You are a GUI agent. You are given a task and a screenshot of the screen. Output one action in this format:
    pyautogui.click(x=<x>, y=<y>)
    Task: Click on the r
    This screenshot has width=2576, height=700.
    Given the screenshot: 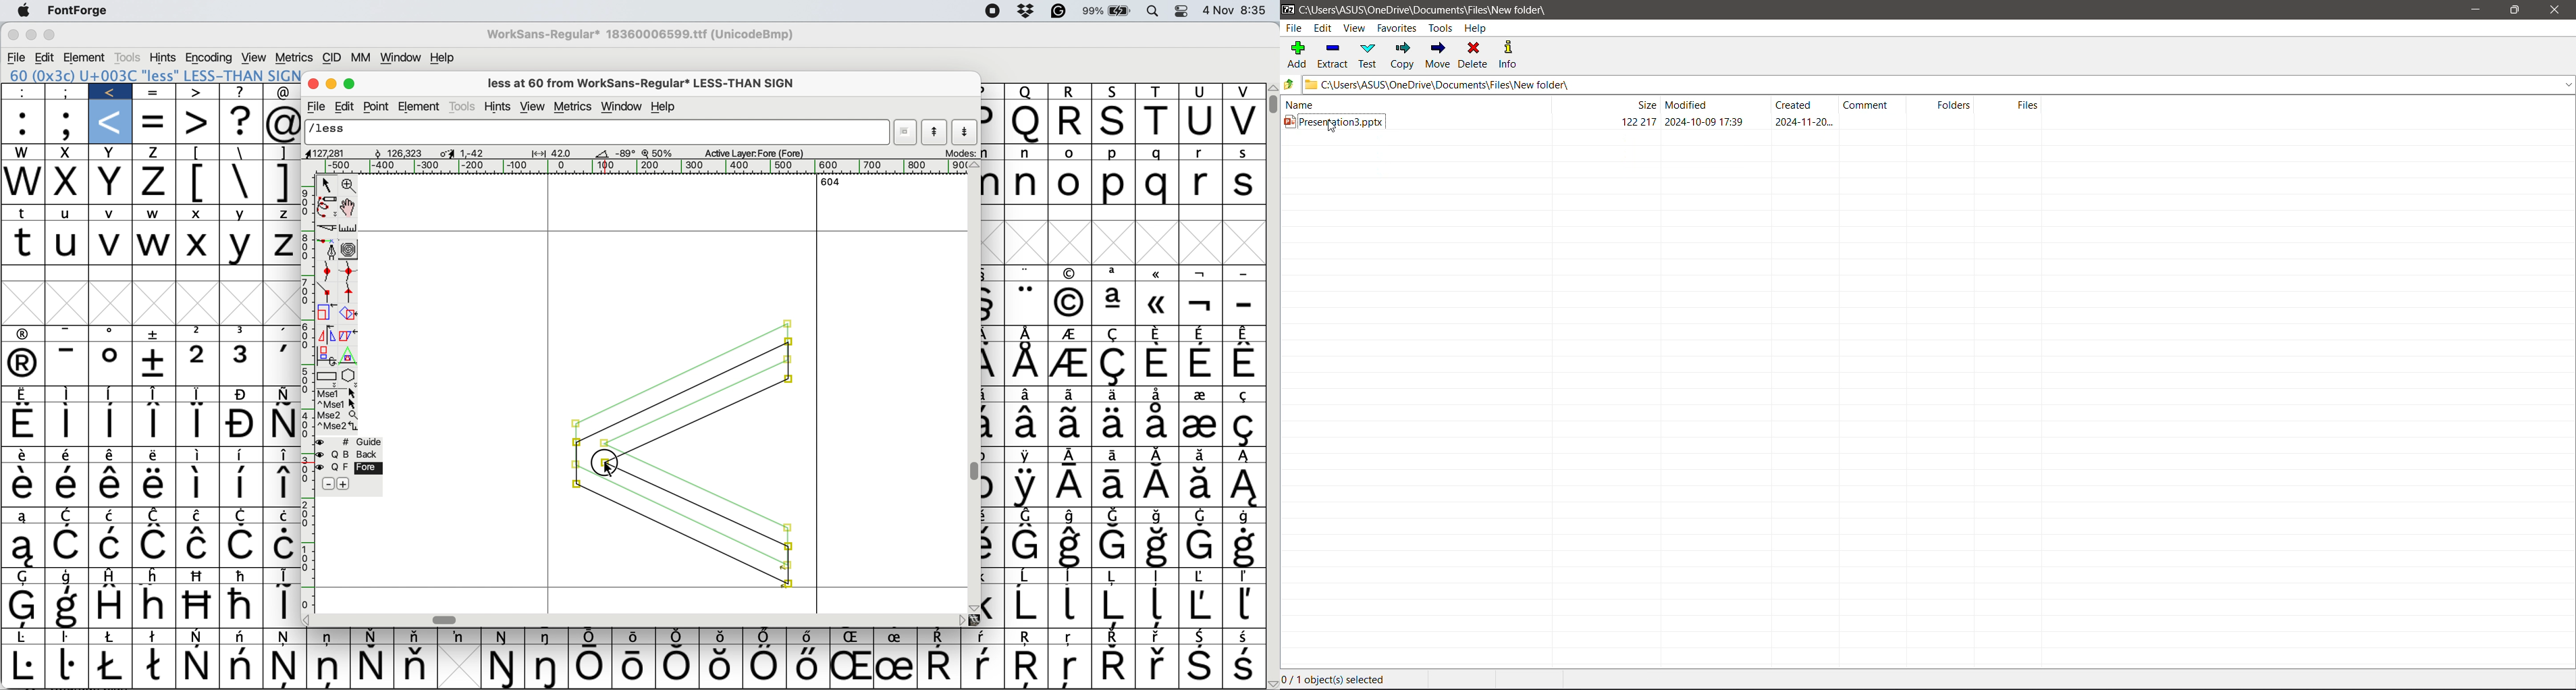 What is the action you would take?
    pyautogui.click(x=1071, y=92)
    